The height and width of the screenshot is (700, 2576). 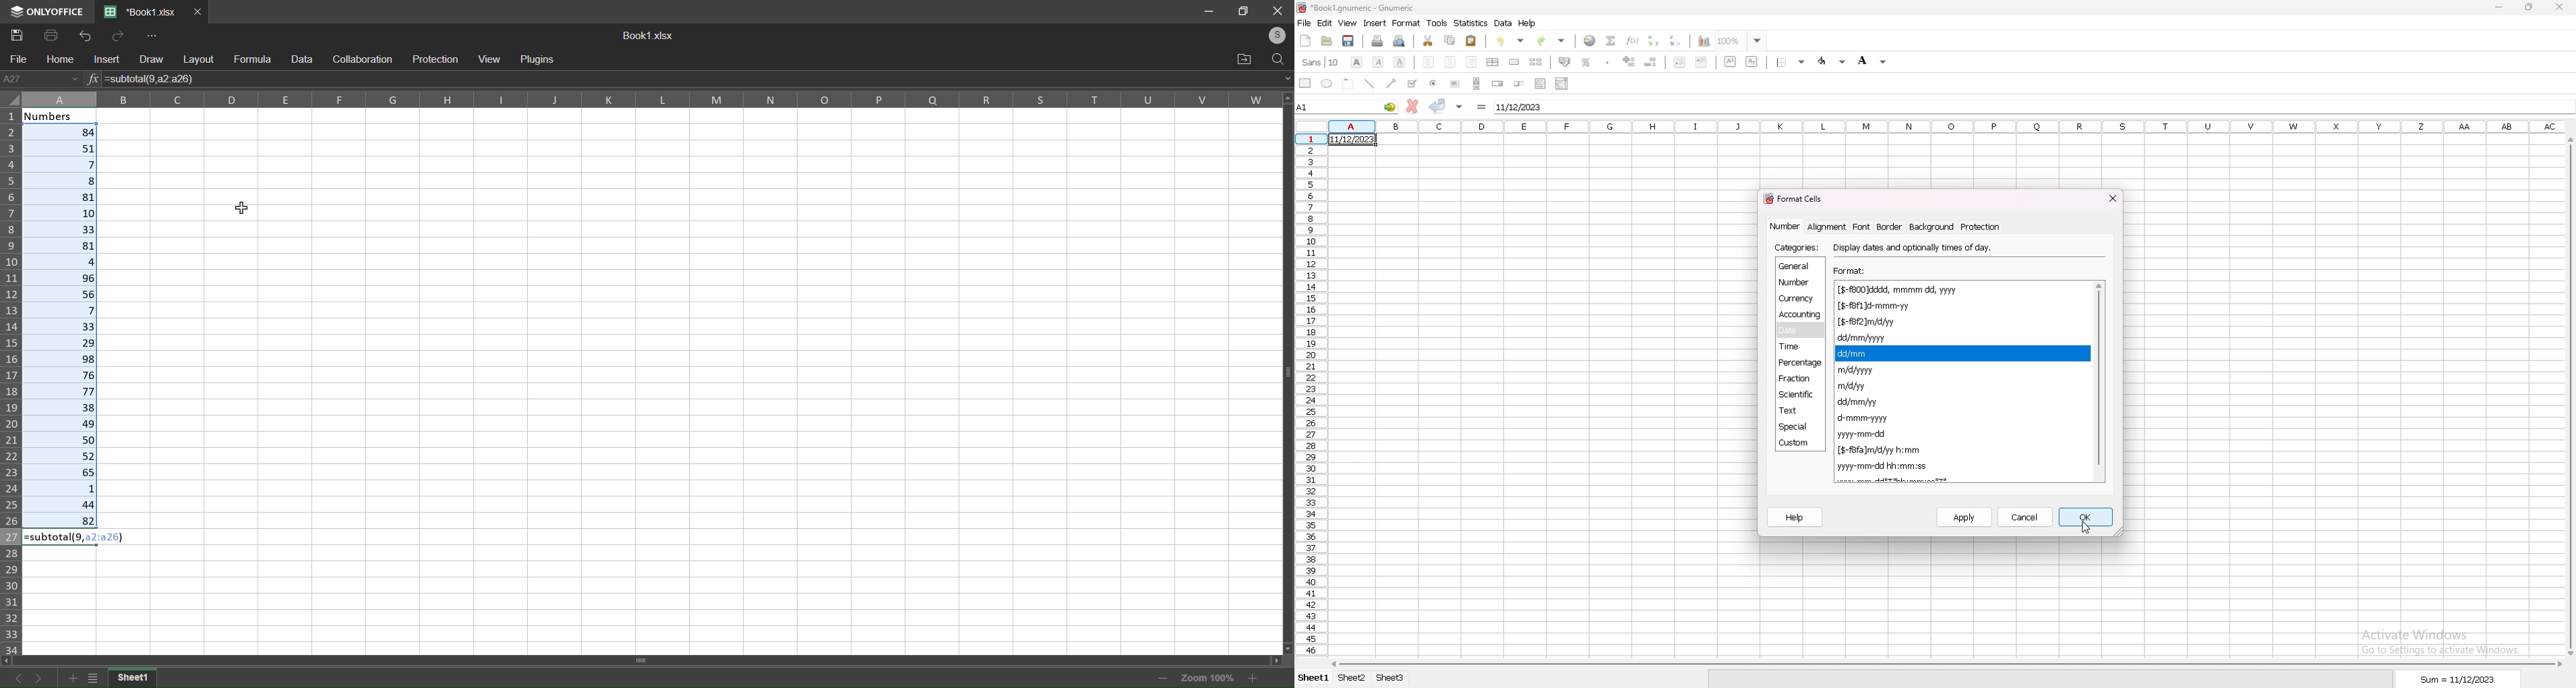 I want to click on apply, so click(x=1965, y=518).